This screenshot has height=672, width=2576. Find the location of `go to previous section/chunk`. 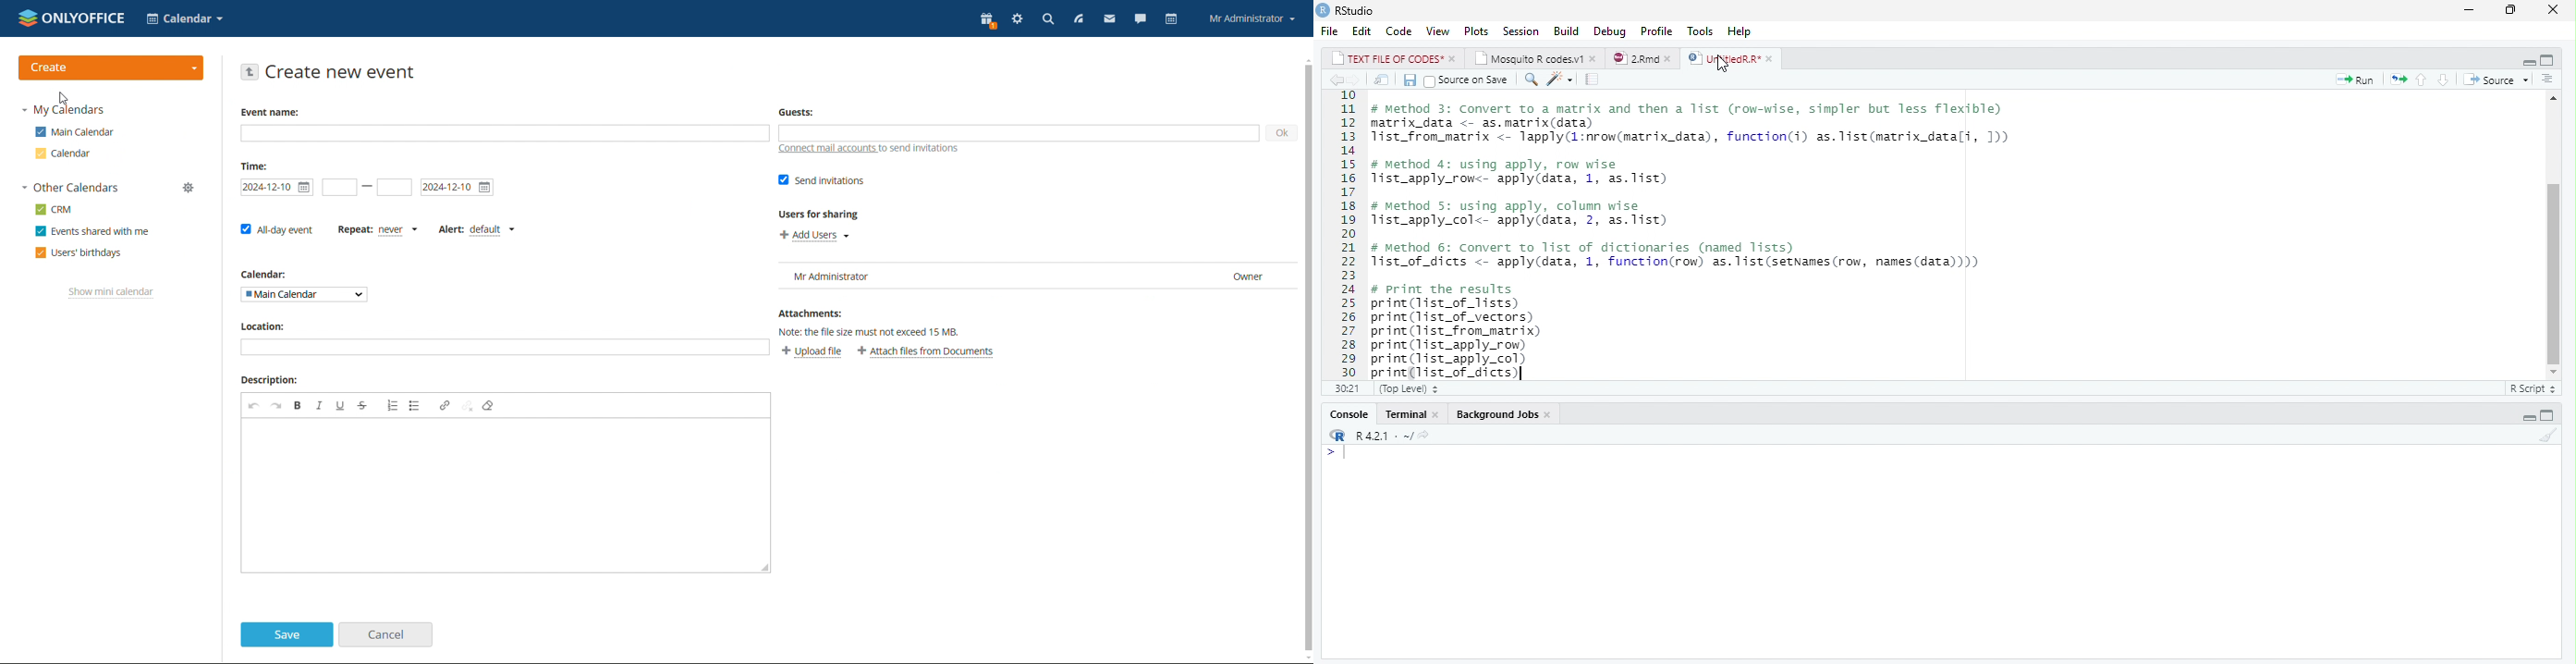

go to previous section/chunk is located at coordinates (2419, 80).